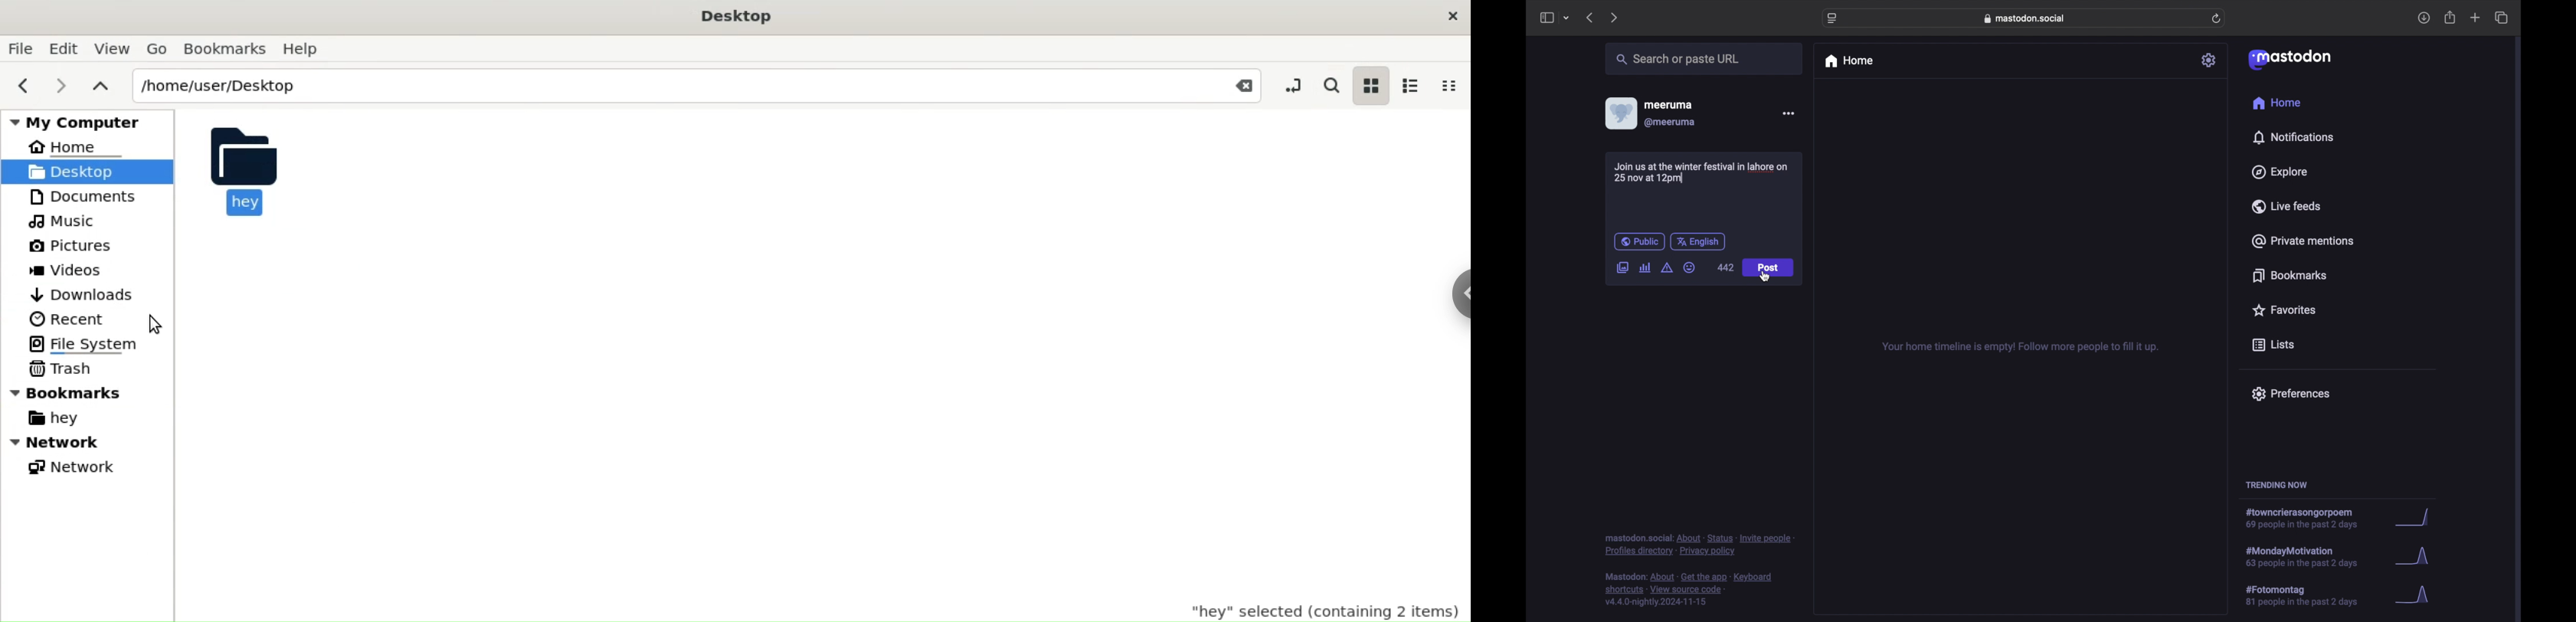  I want to click on close, so click(1452, 17).